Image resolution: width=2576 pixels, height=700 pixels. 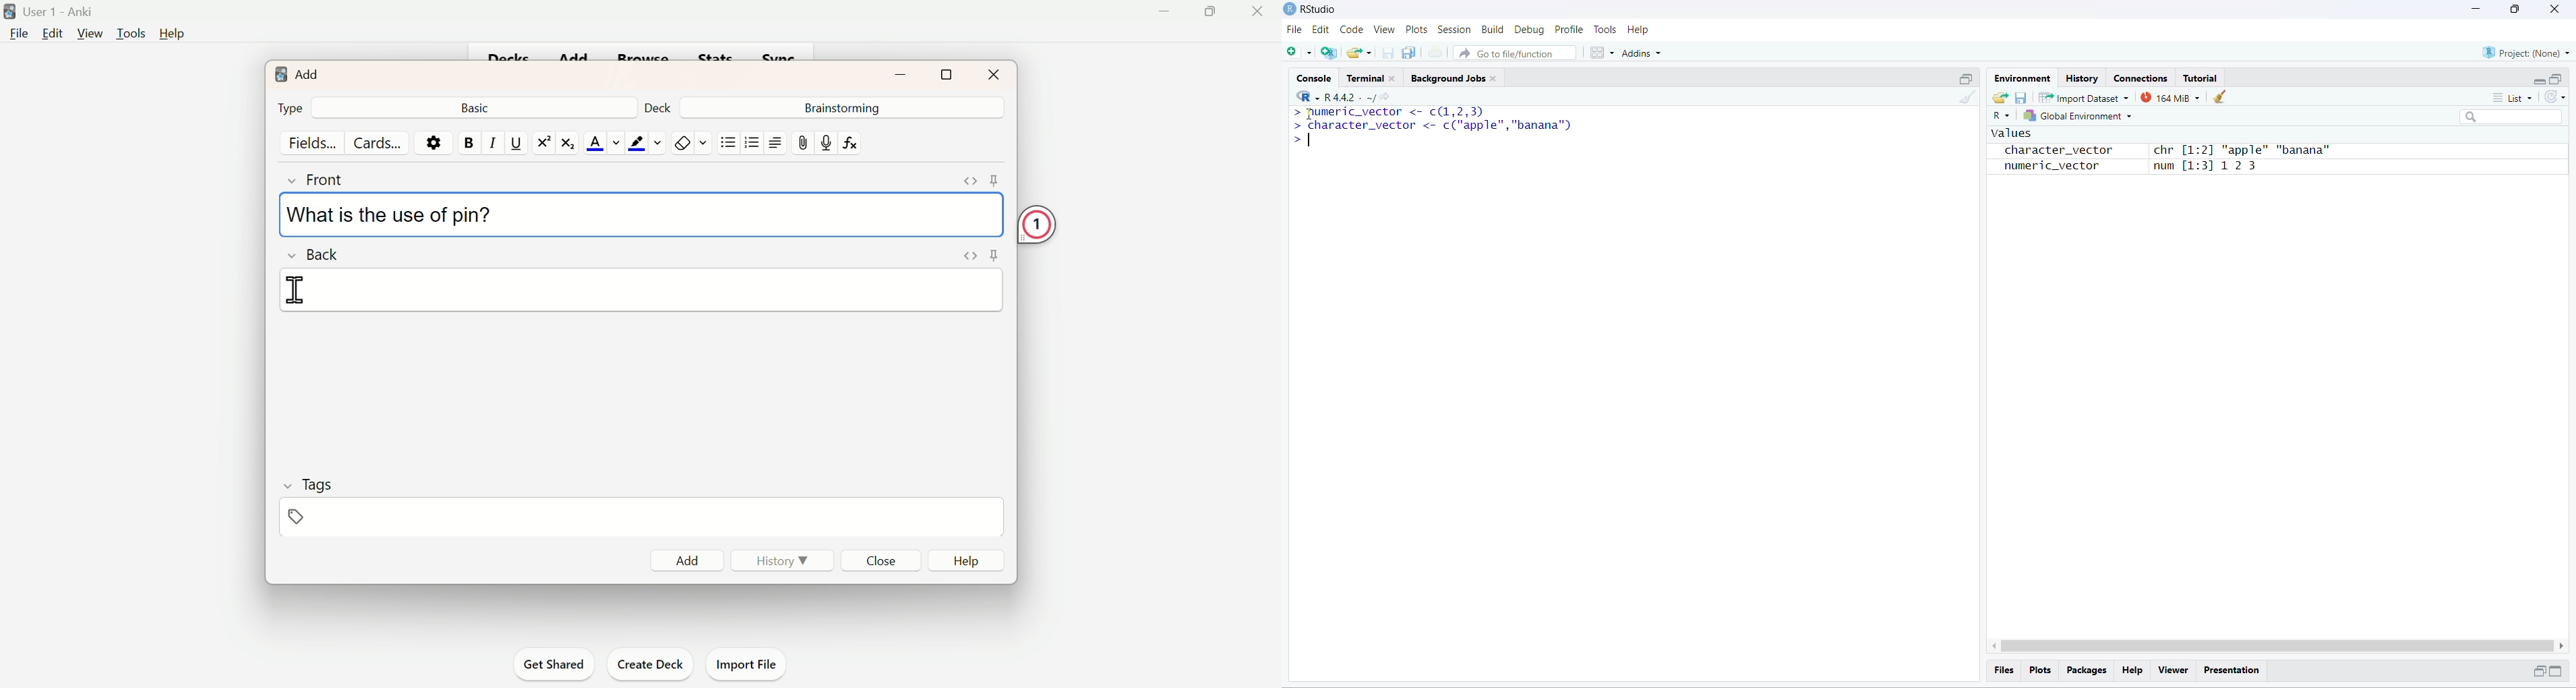 What do you see at coordinates (128, 31) in the screenshot?
I see `` at bounding box center [128, 31].